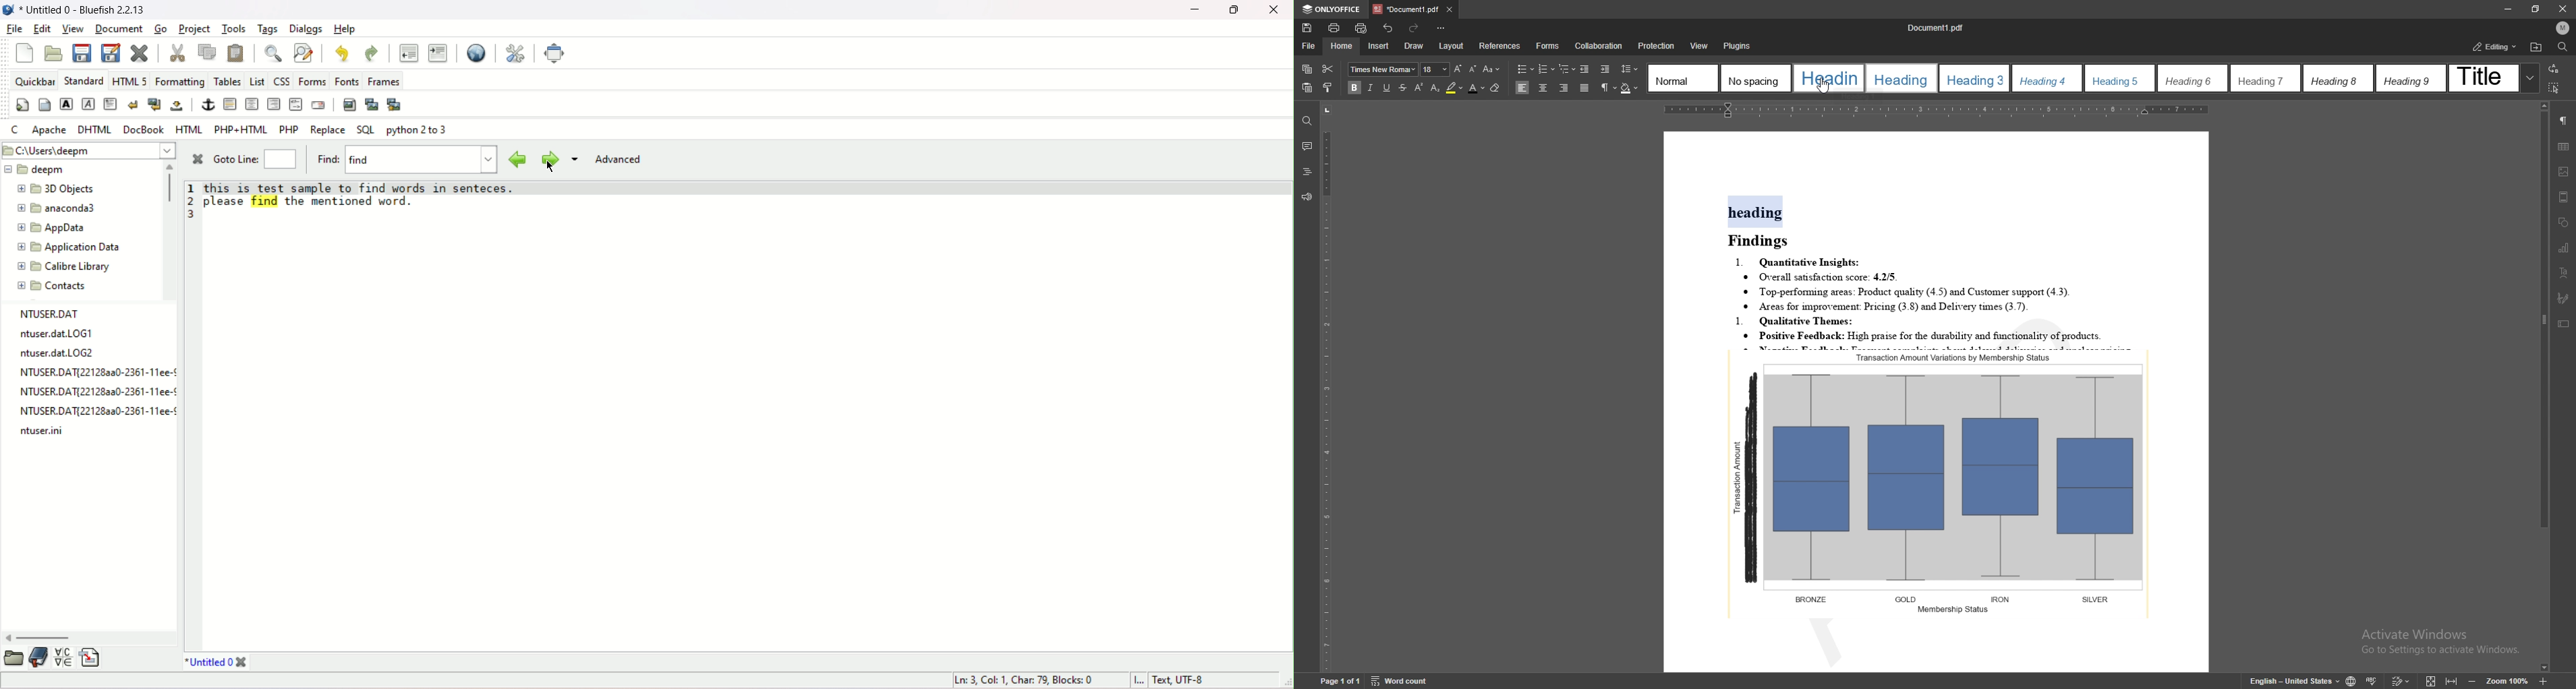 Image resolution: width=2576 pixels, height=700 pixels. Describe the element at coordinates (1496, 87) in the screenshot. I see `eraser` at that location.